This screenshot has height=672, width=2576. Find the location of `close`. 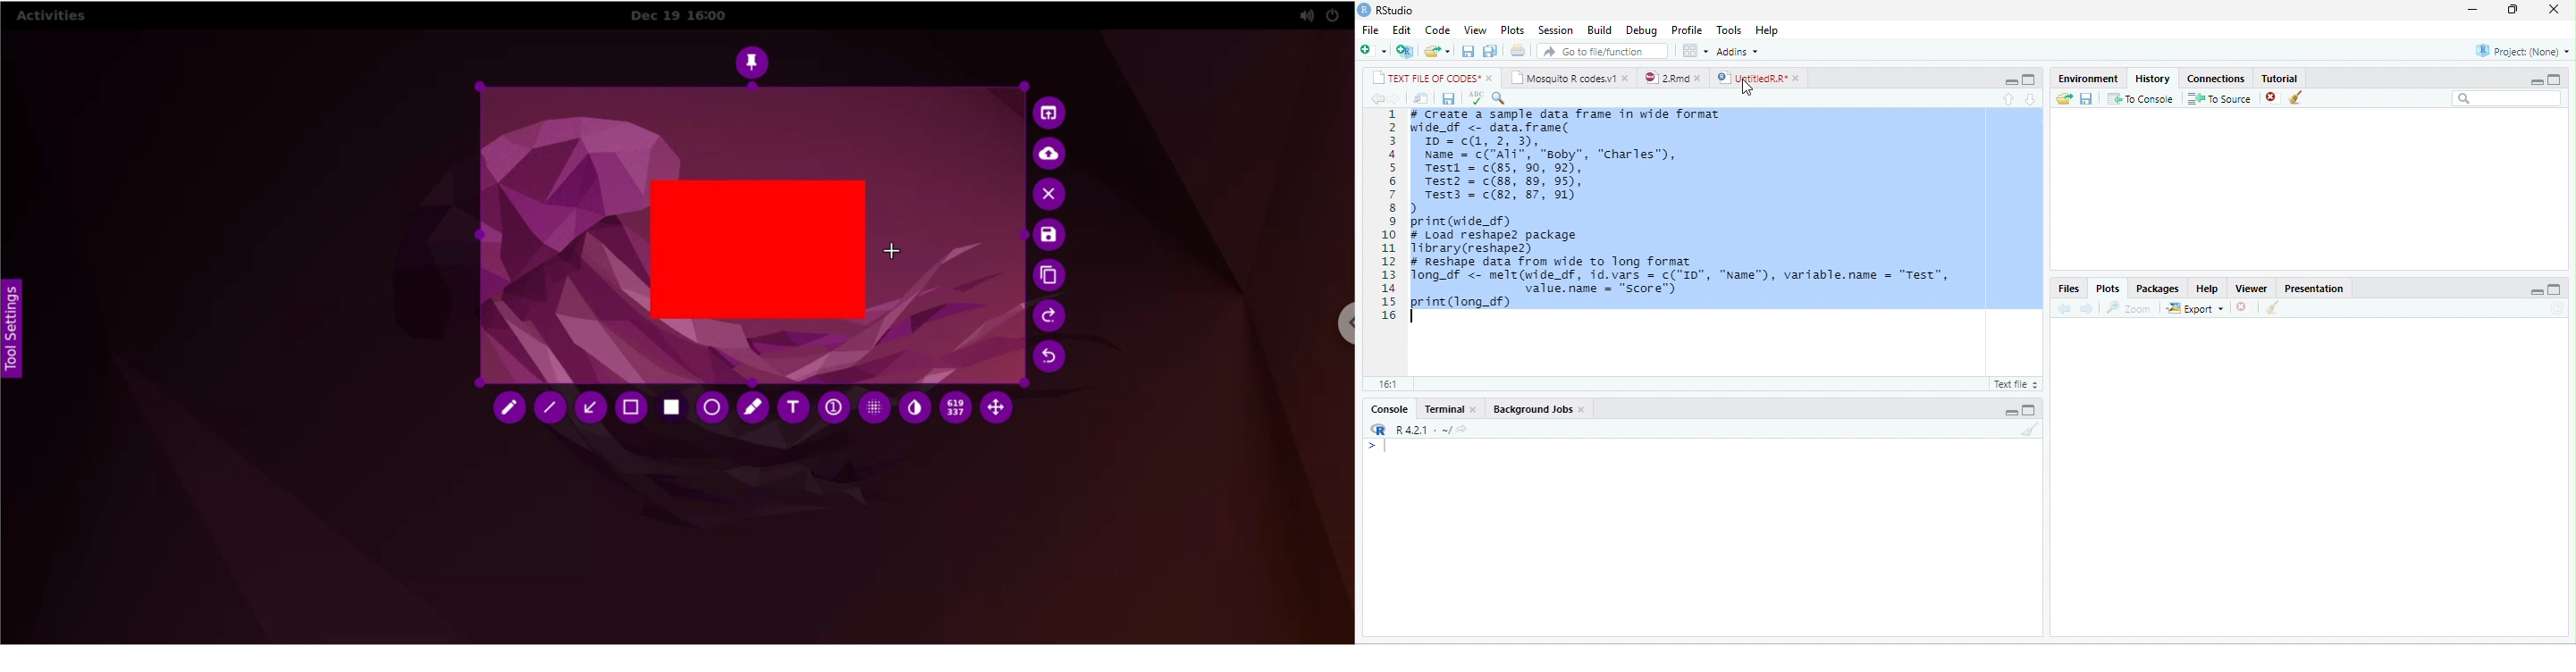

close is located at coordinates (1627, 77).